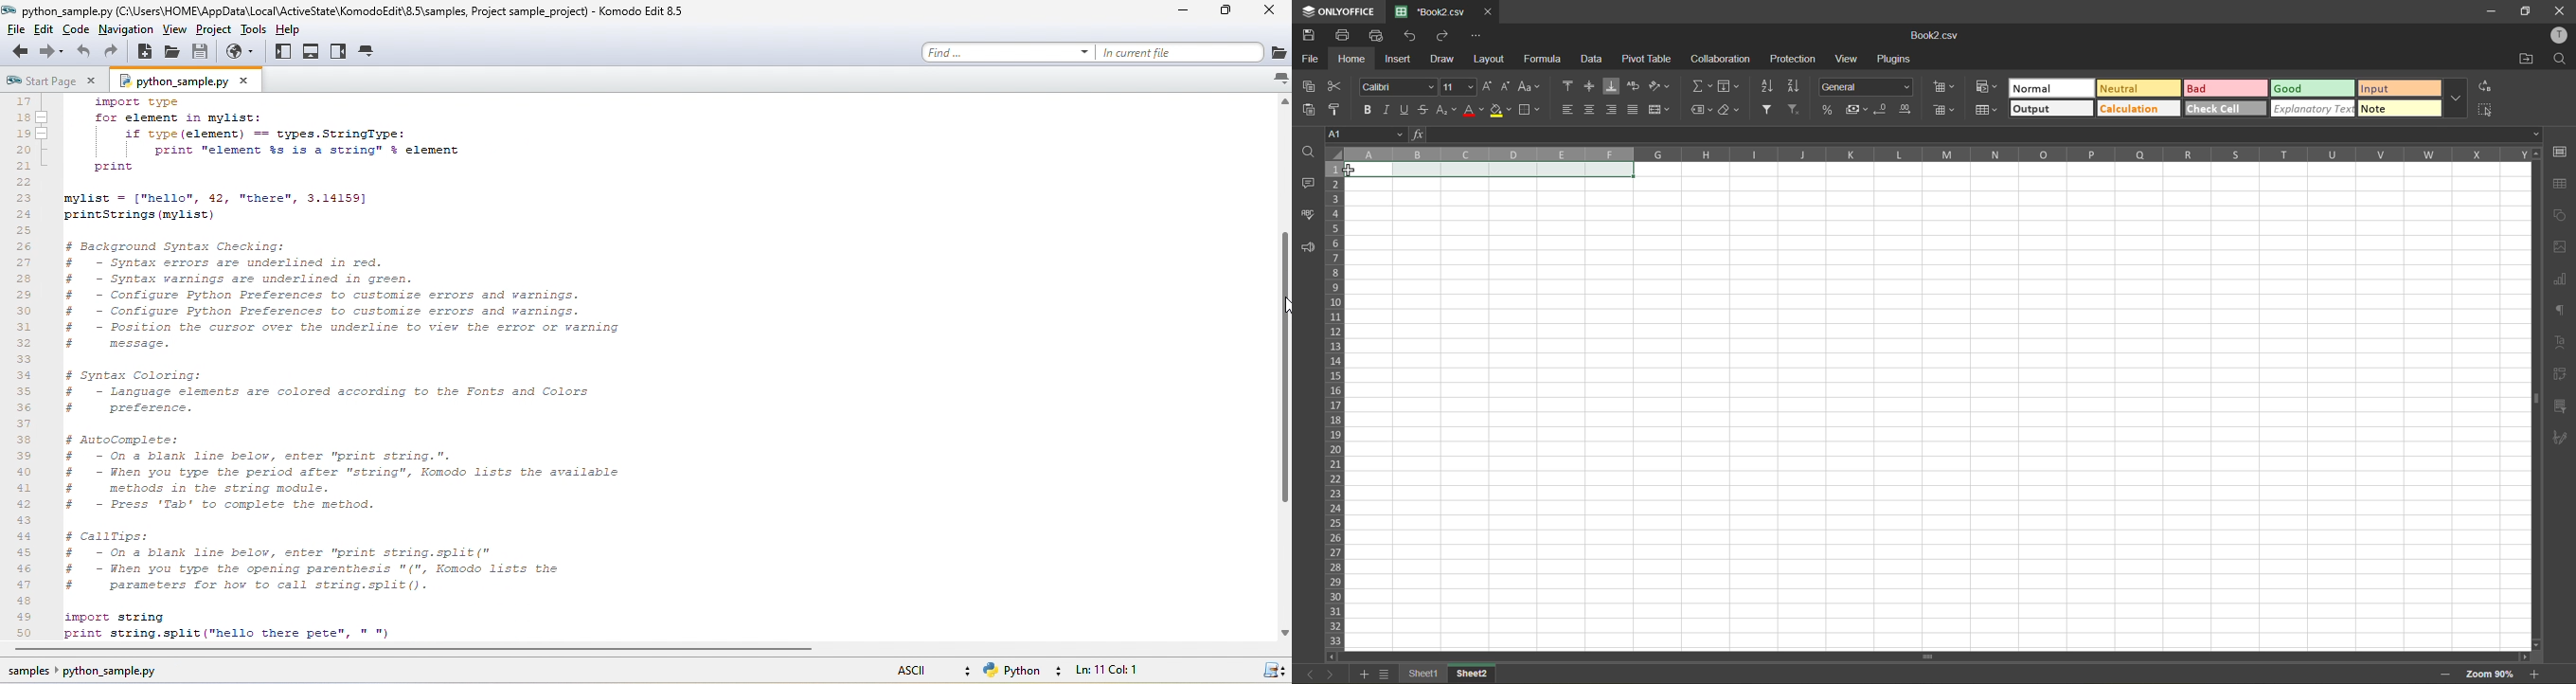  Describe the element at coordinates (1633, 86) in the screenshot. I see `wrap text` at that location.